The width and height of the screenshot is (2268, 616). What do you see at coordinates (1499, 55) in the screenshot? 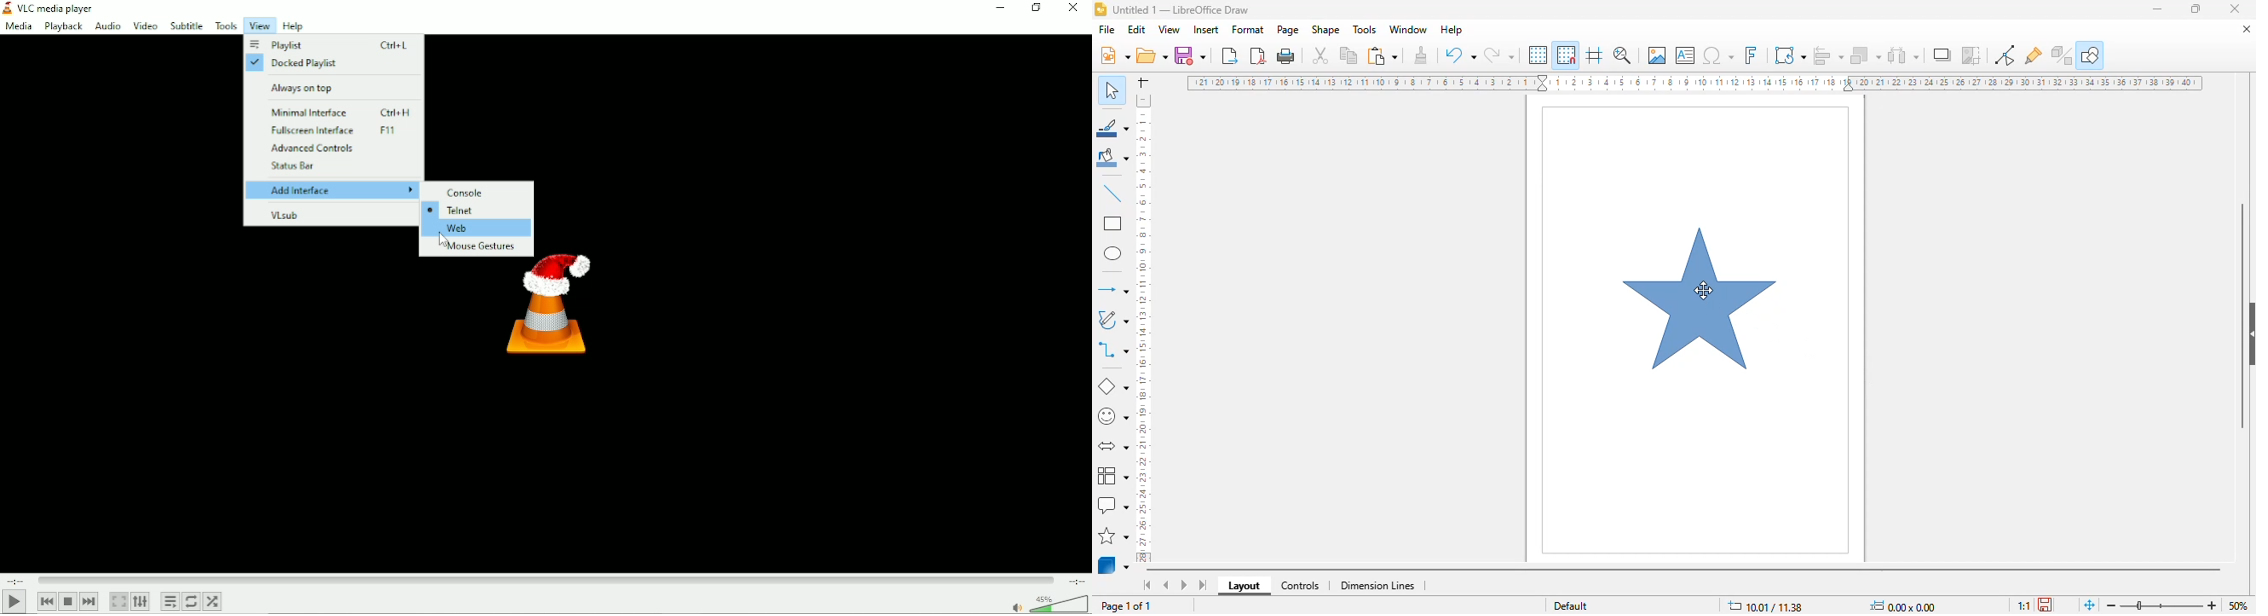
I see `redo` at bounding box center [1499, 55].